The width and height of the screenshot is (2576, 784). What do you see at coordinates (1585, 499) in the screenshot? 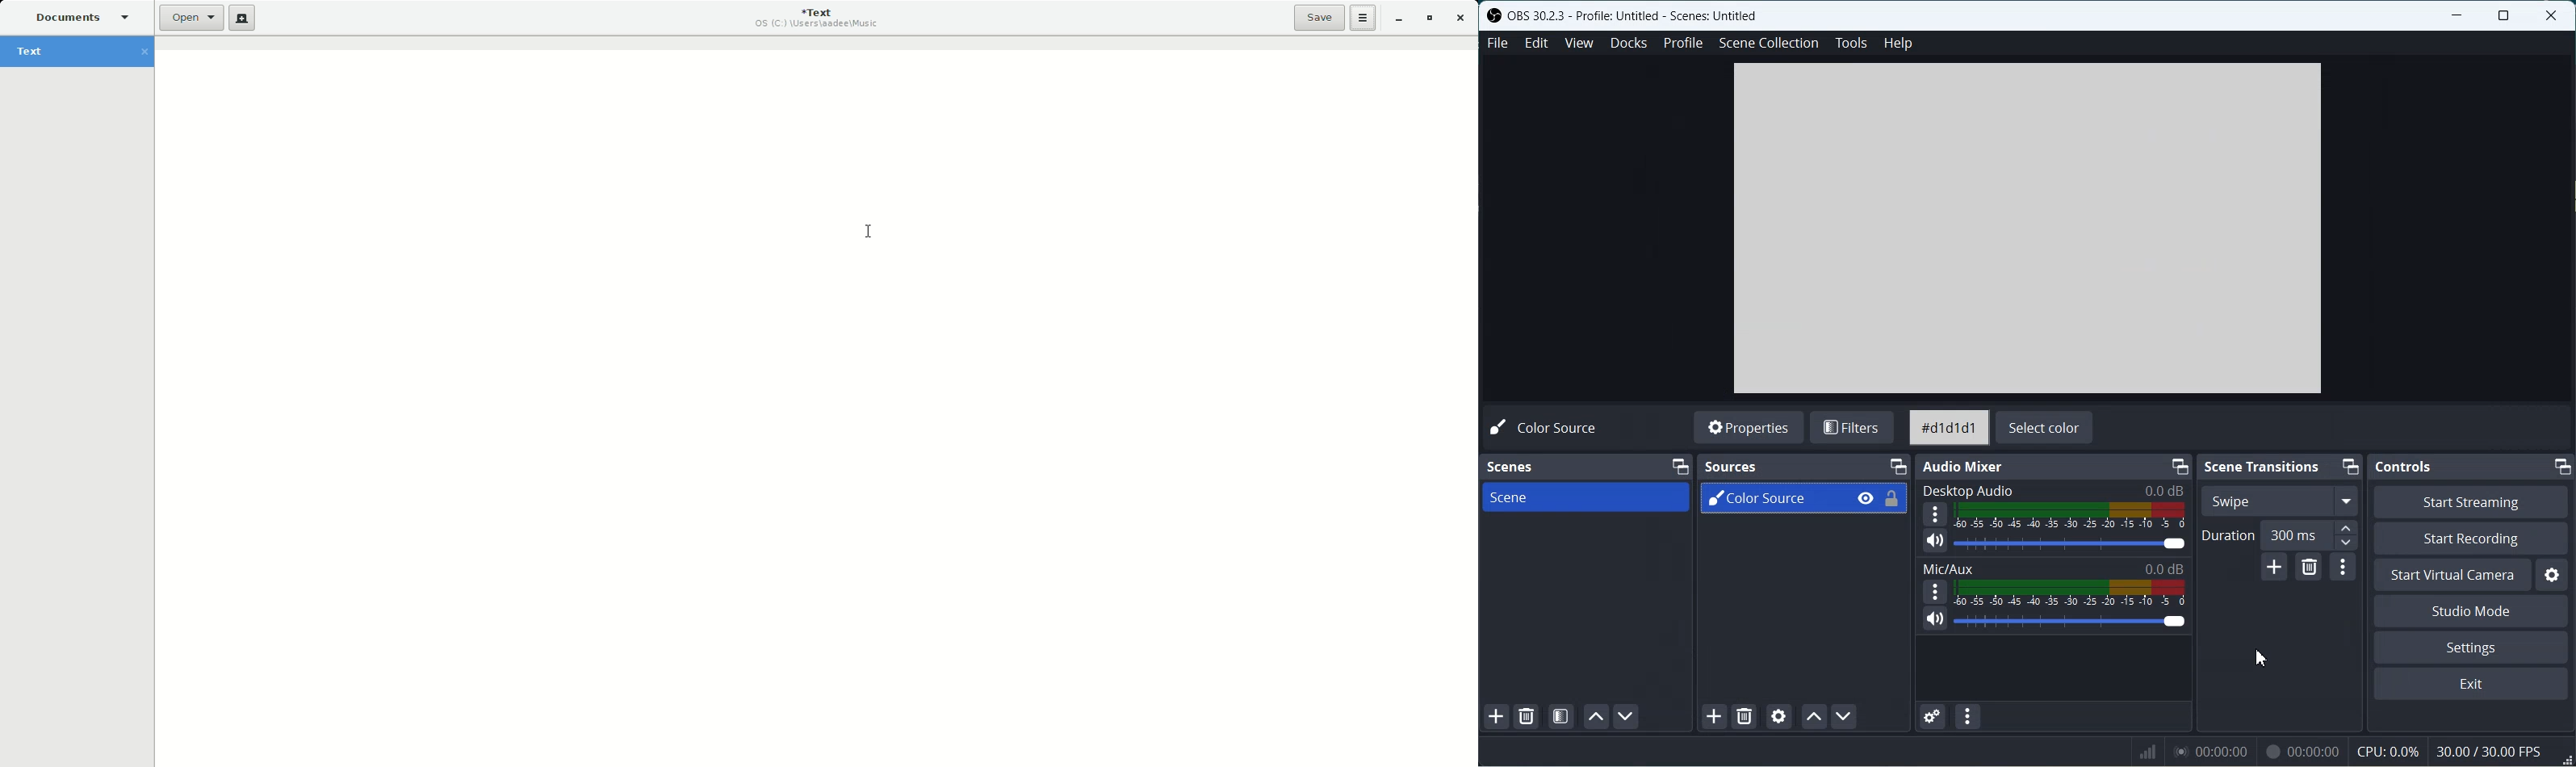
I see `Scene` at bounding box center [1585, 499].